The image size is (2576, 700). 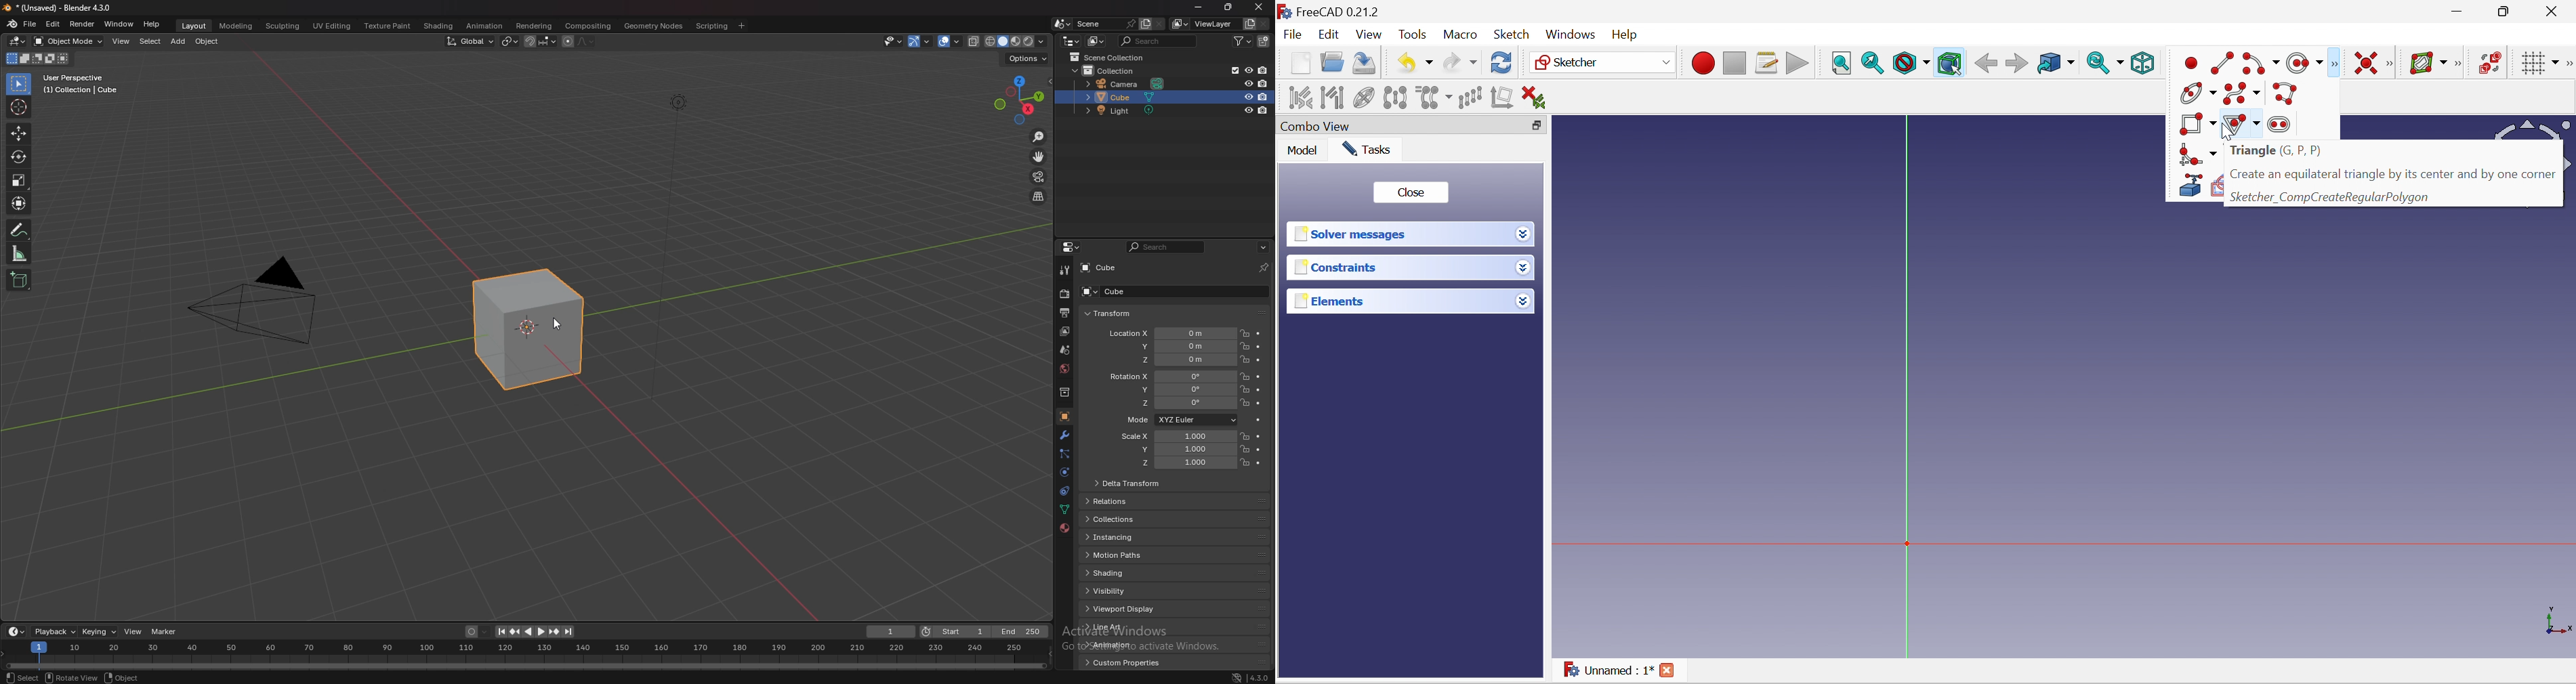 What do you see at coordinates (2241, 124) in the screenshot?
I see `Create triangle` at bounding box center [2241, 124].